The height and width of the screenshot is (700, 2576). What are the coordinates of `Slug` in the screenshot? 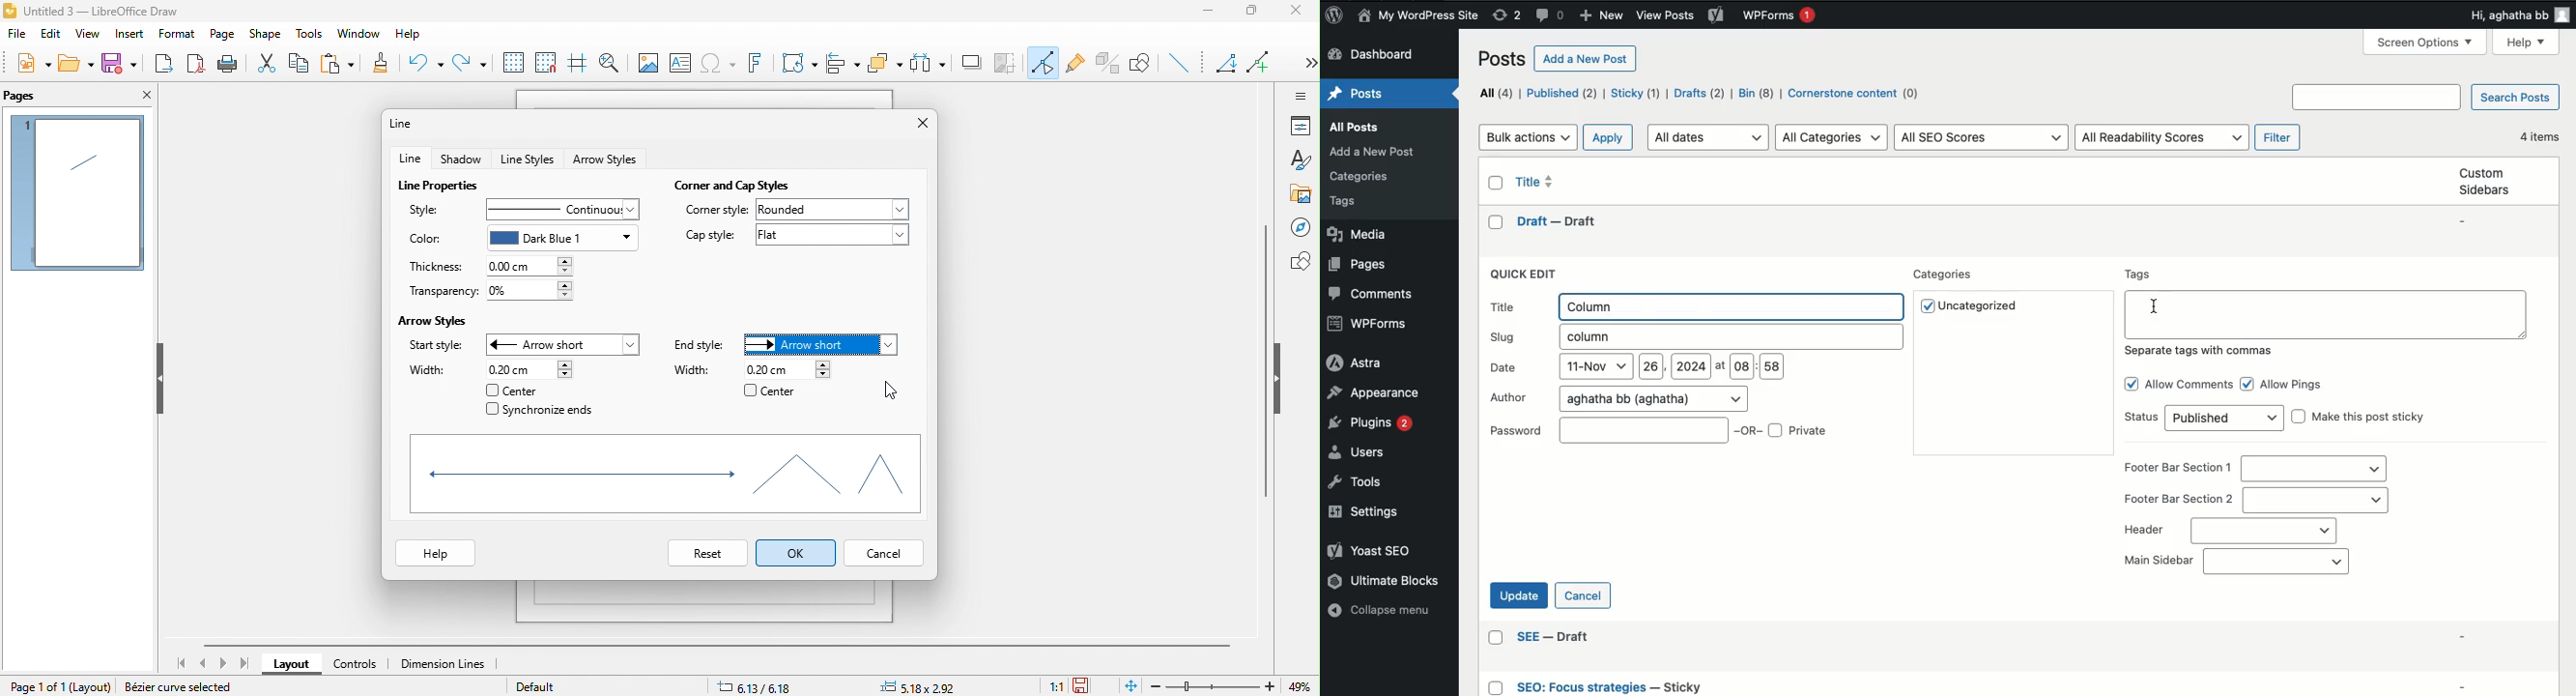 It's located at (1696, 336).